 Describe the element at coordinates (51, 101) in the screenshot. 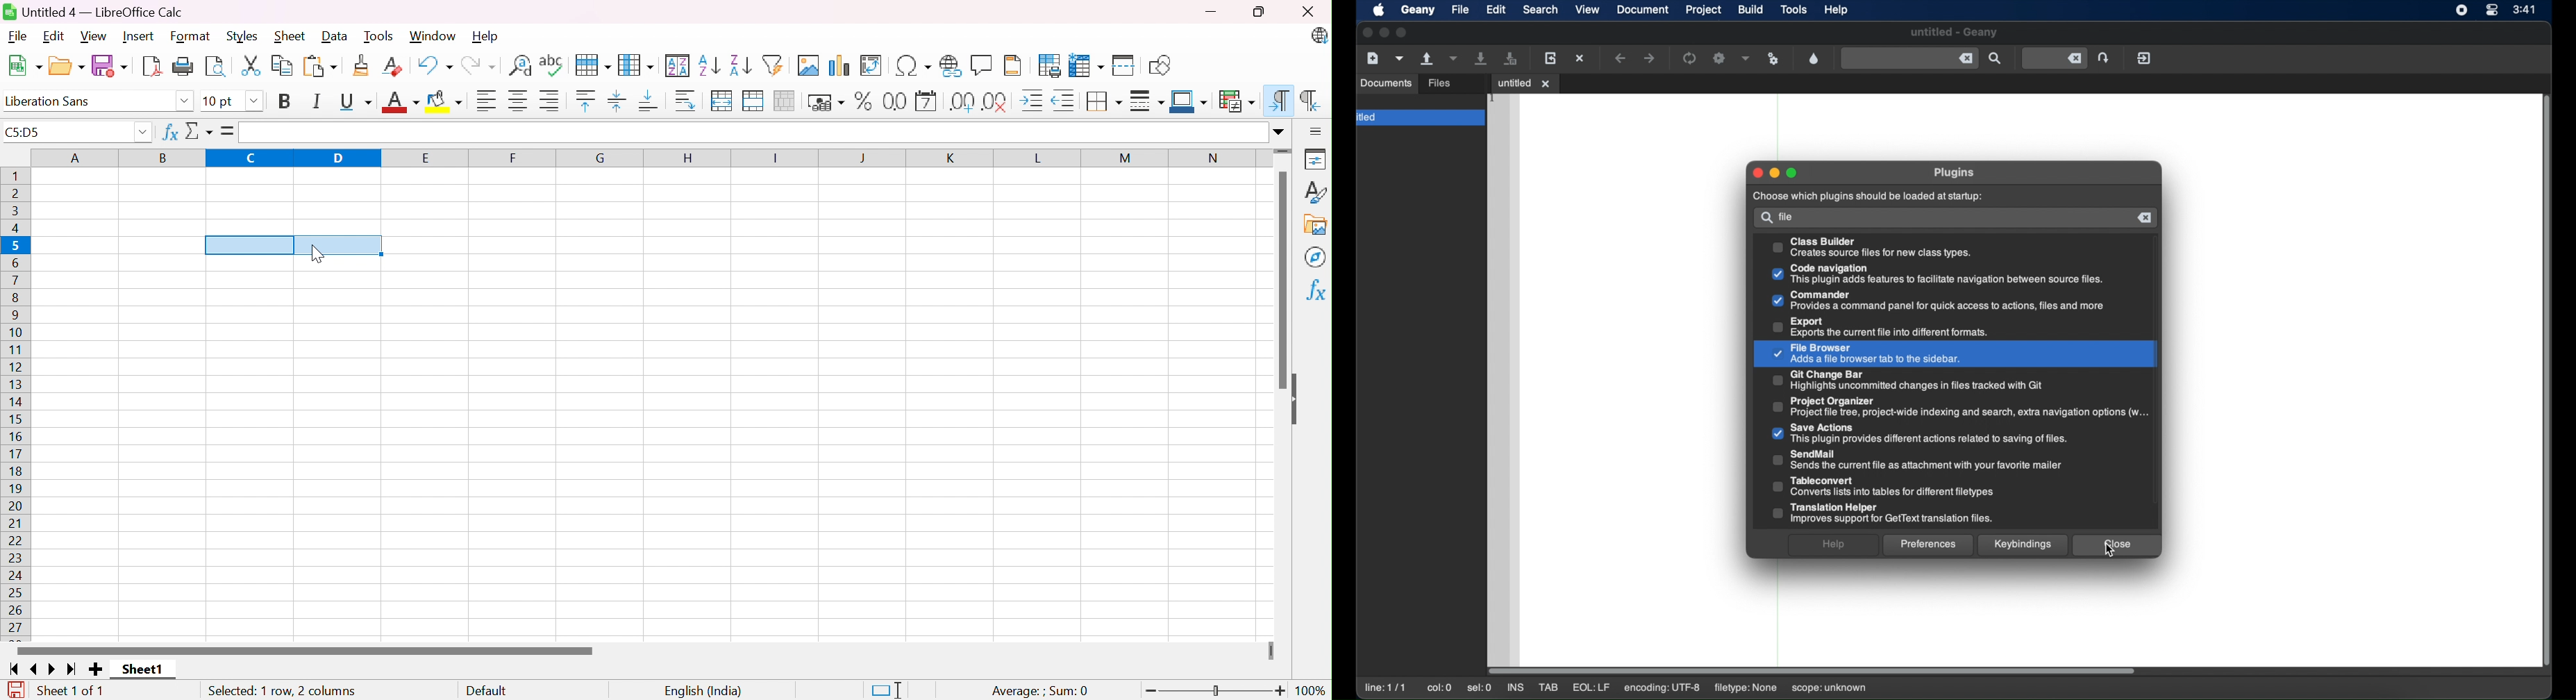

I see `Liberation Sans` at that location.